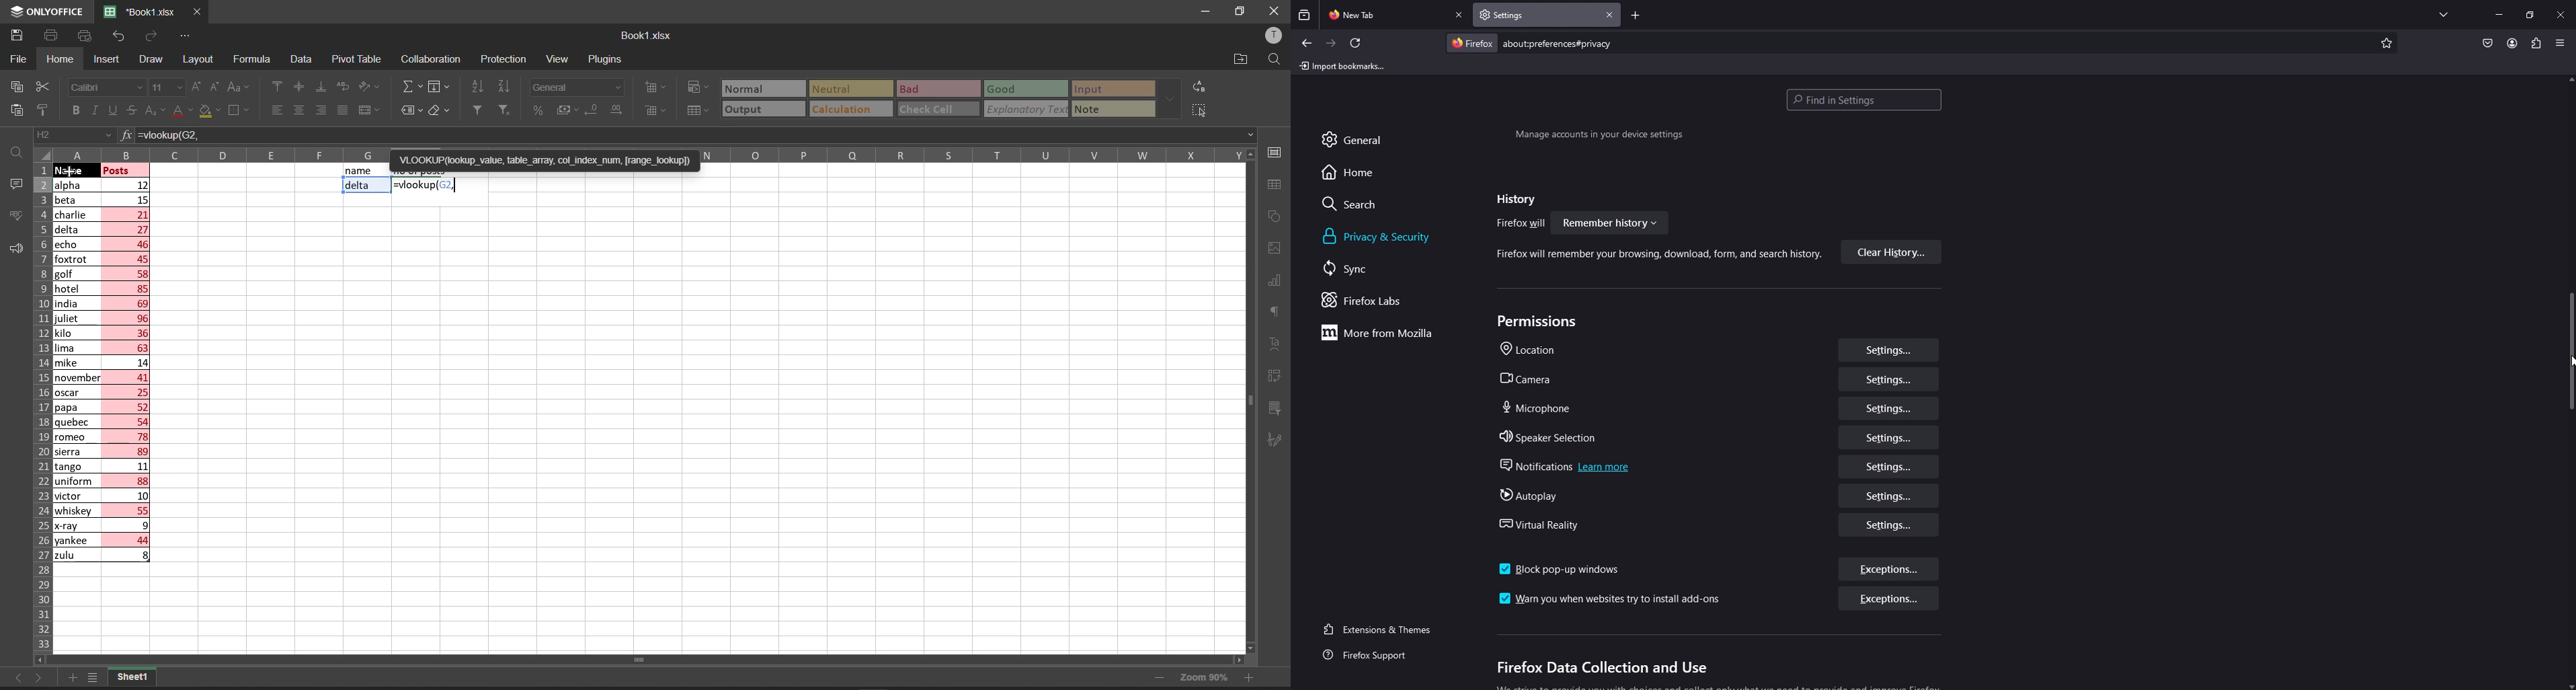 The width and height of the screenshot is (2576, 700). I want to click on delta, so click(359, 186).